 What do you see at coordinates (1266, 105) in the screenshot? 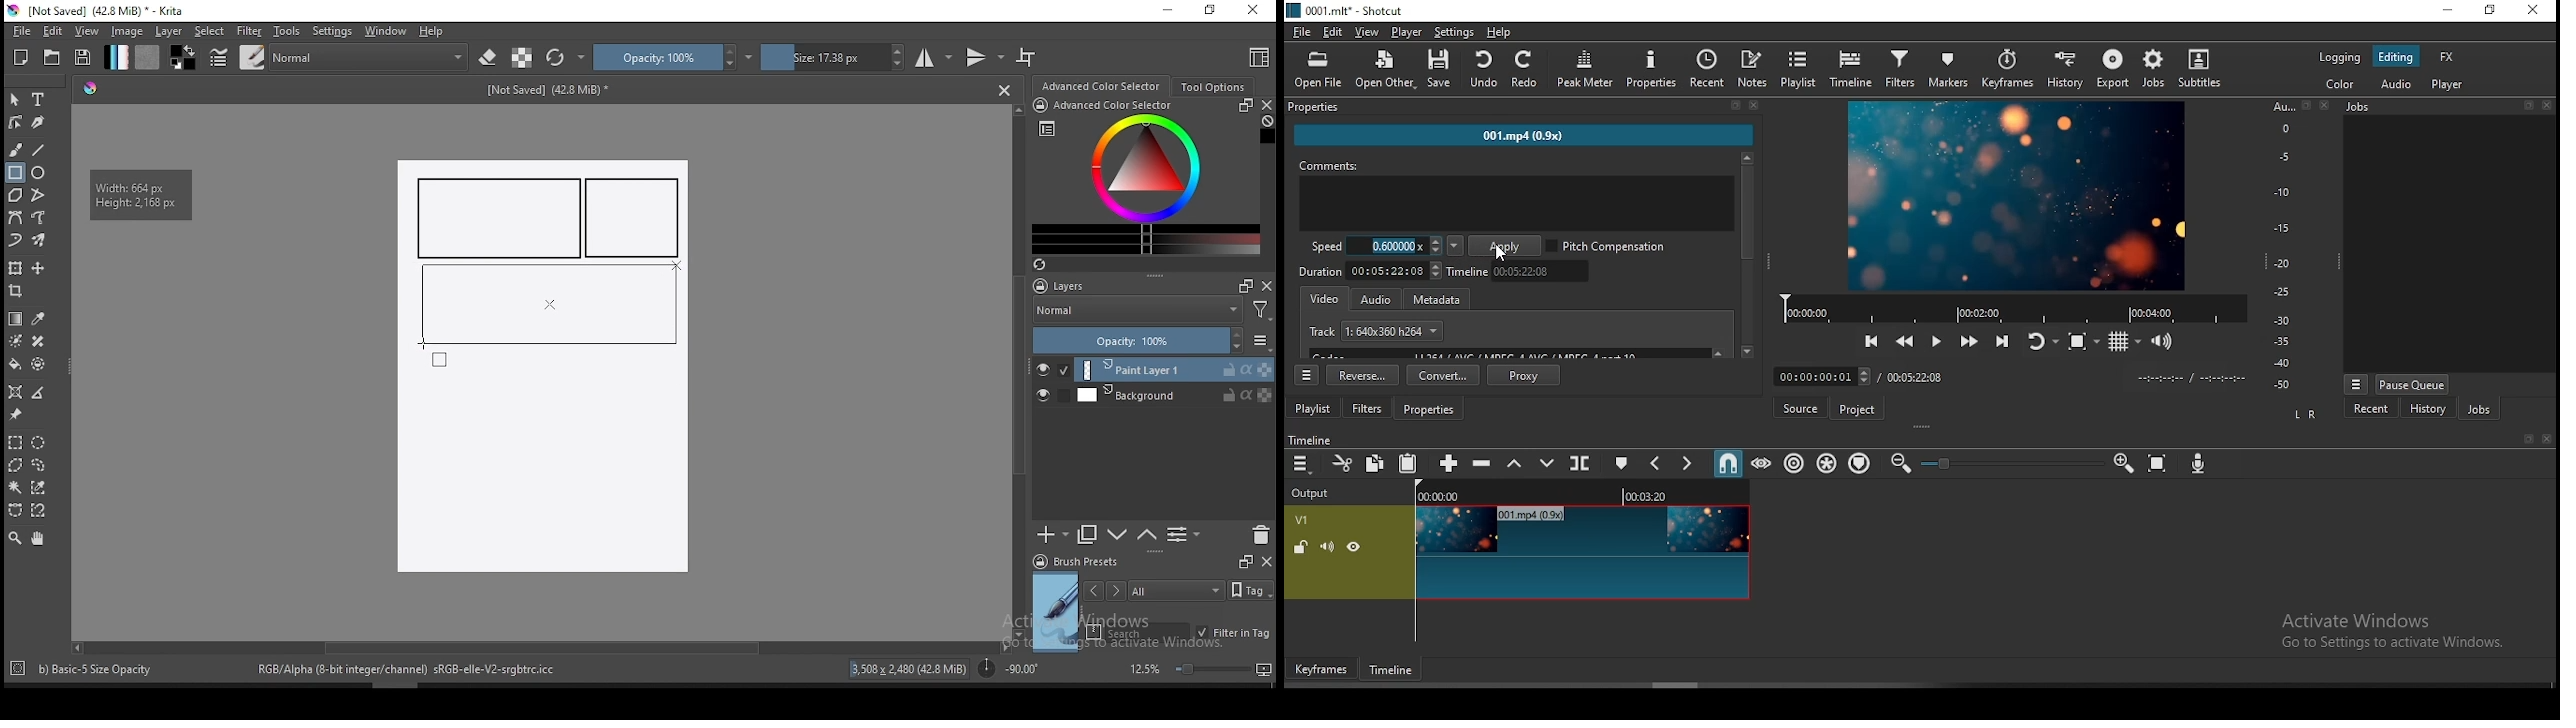
I see `close docker` at bounding box center [1266, 105].